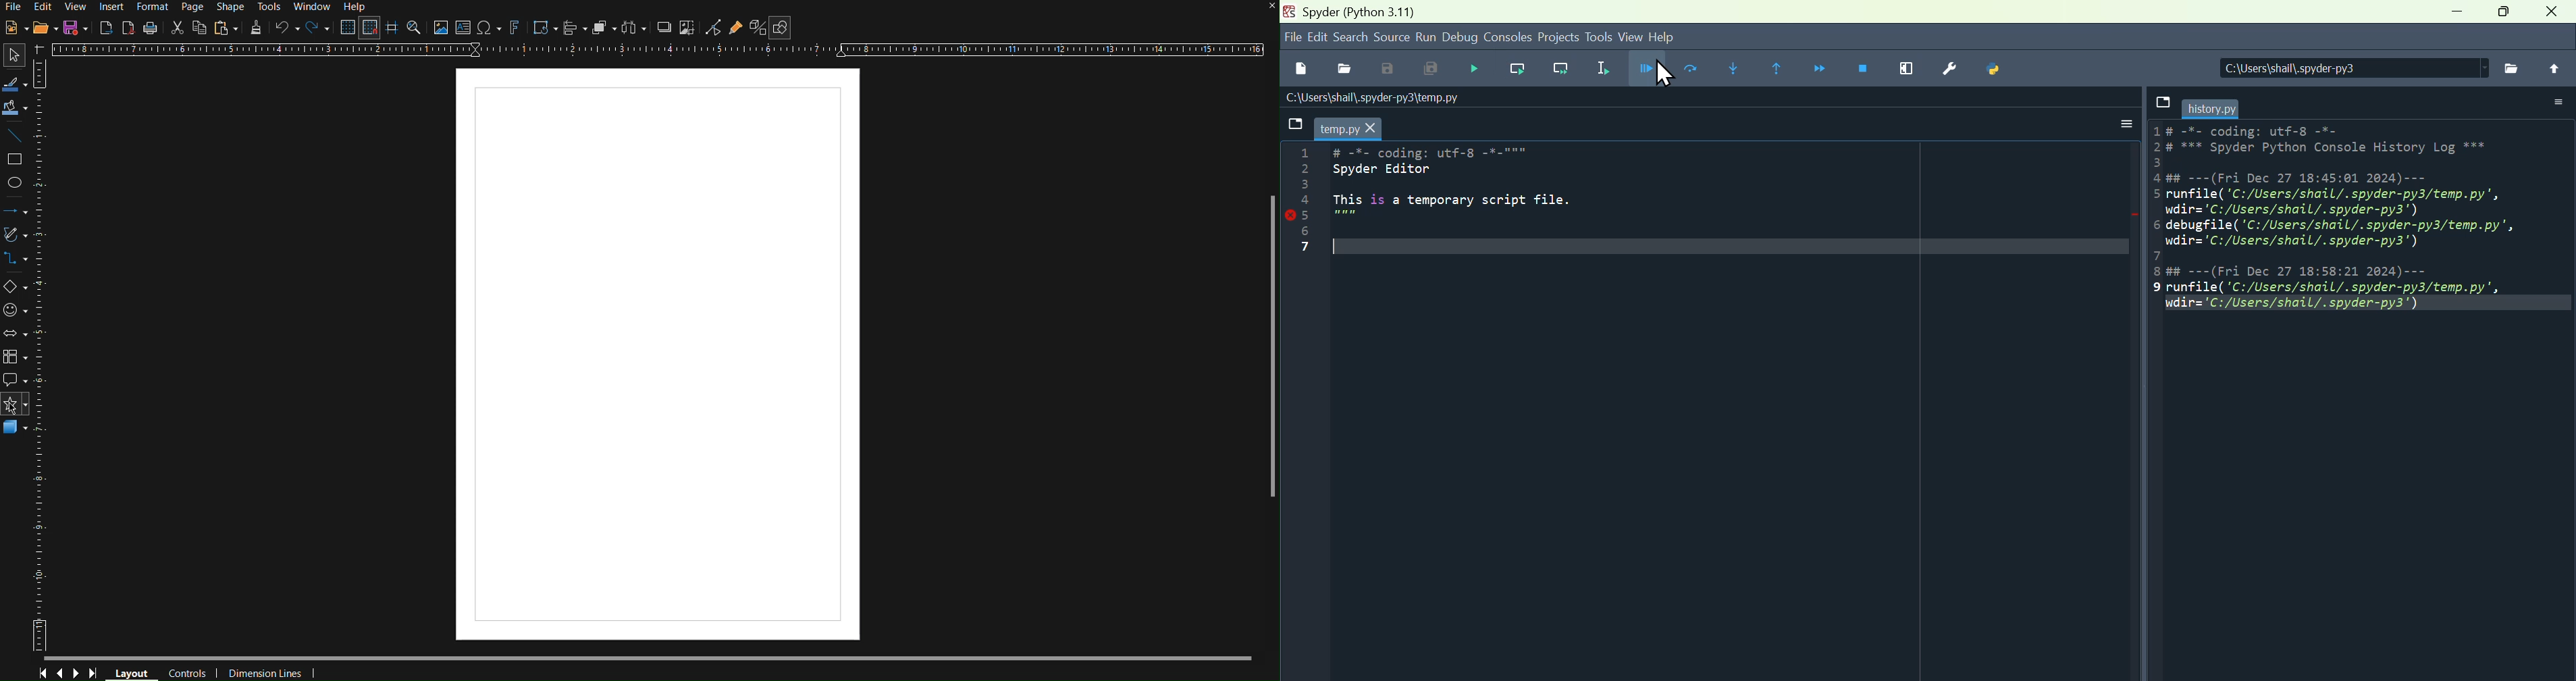  Describe the element at coordinates (1293, 124) in the screenshot. I see `File` at that location.